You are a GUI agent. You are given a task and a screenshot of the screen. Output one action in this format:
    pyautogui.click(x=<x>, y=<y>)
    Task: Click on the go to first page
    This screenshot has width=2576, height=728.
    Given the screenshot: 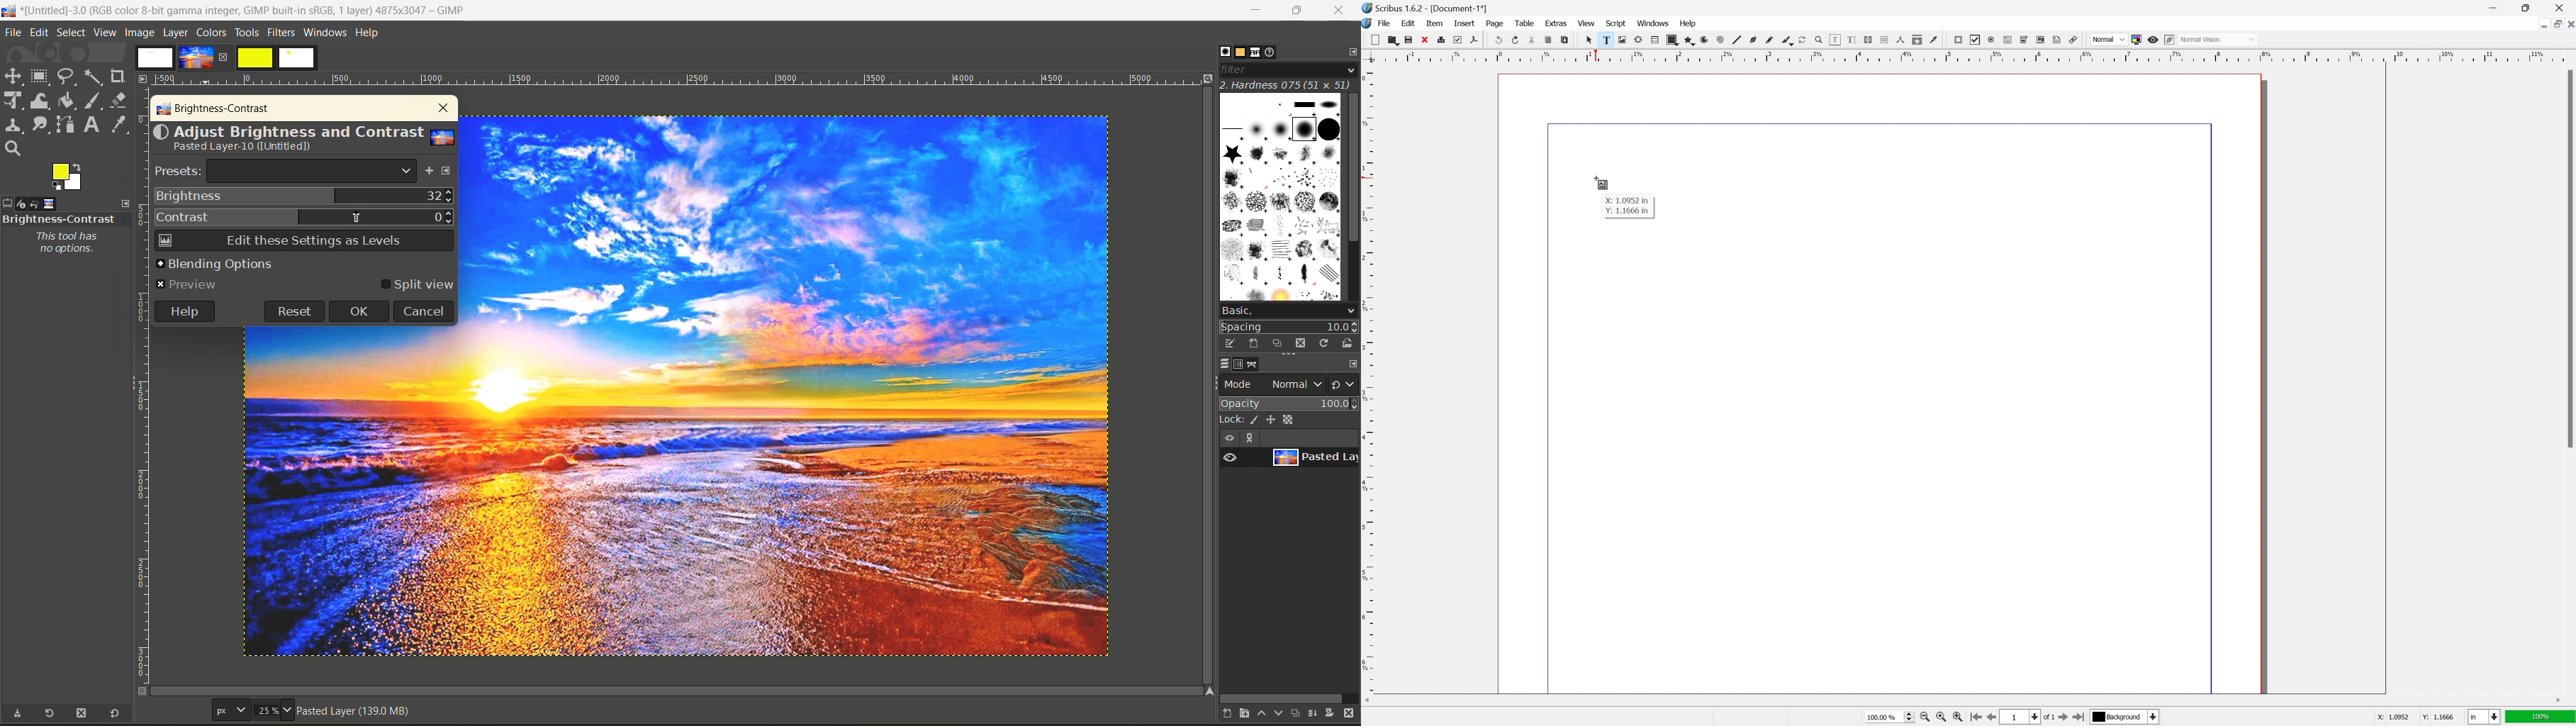 What is the action you would take?
    pyautogui.click(x=1977, y=718)
    